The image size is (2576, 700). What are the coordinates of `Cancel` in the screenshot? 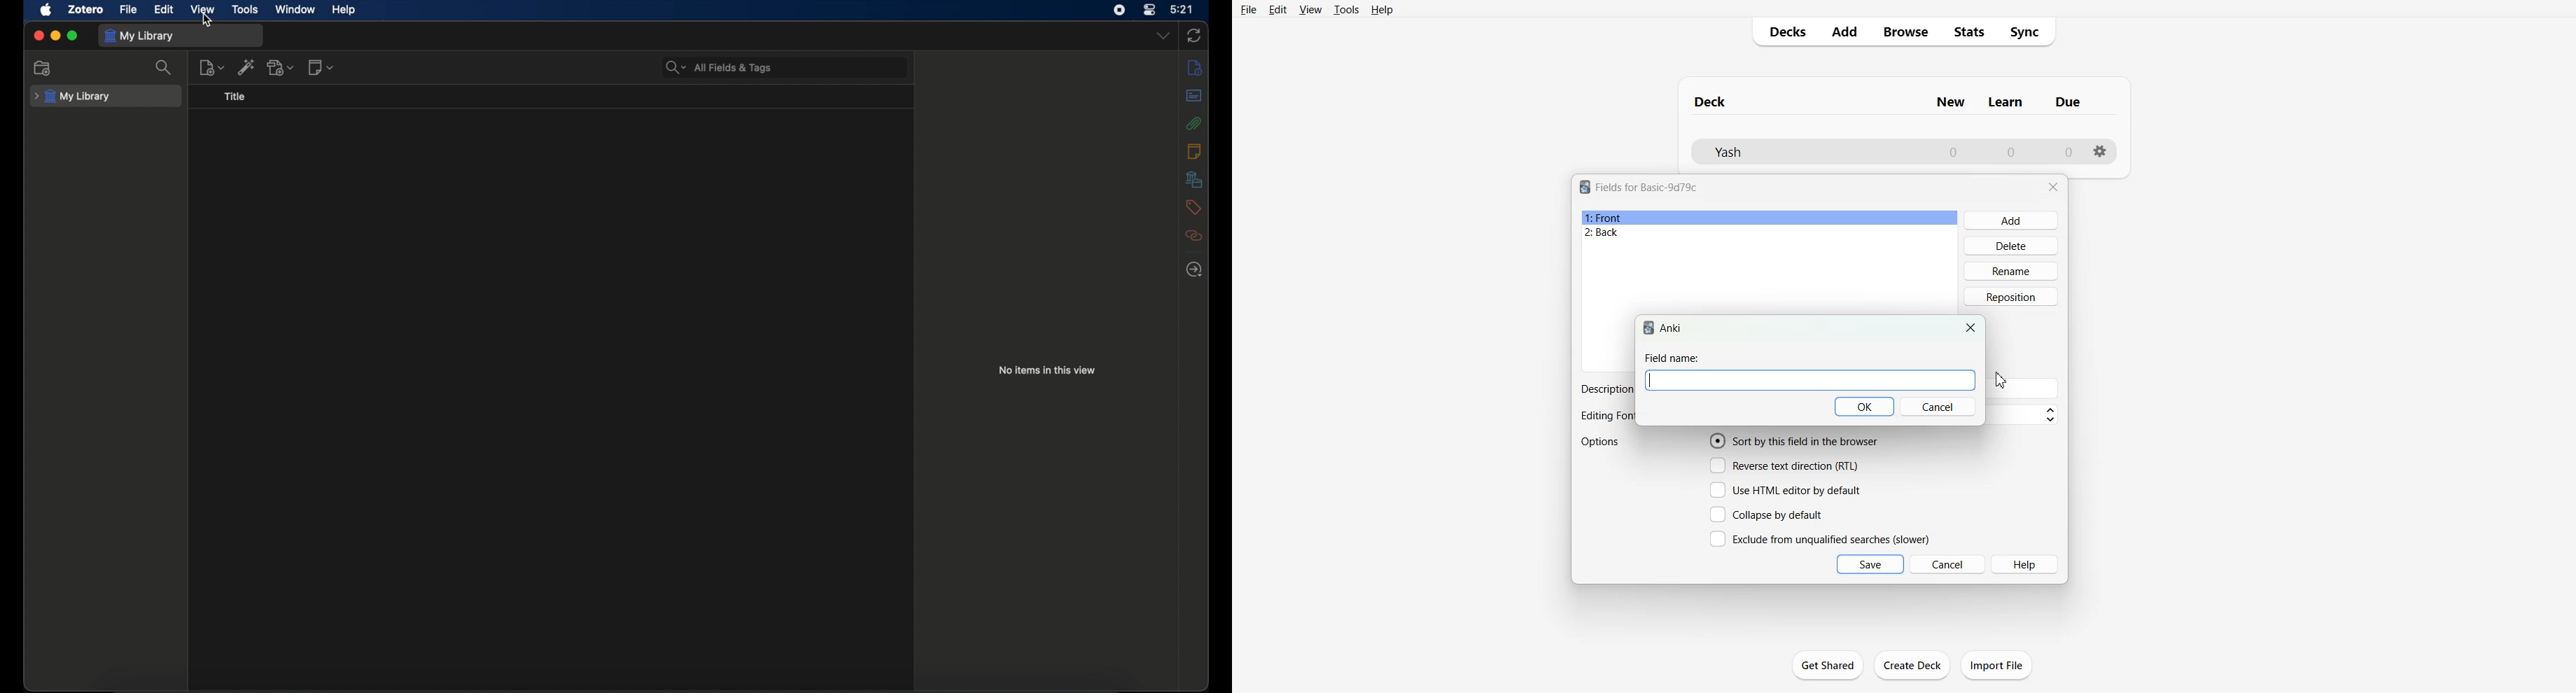 It's located at (1938, 407).